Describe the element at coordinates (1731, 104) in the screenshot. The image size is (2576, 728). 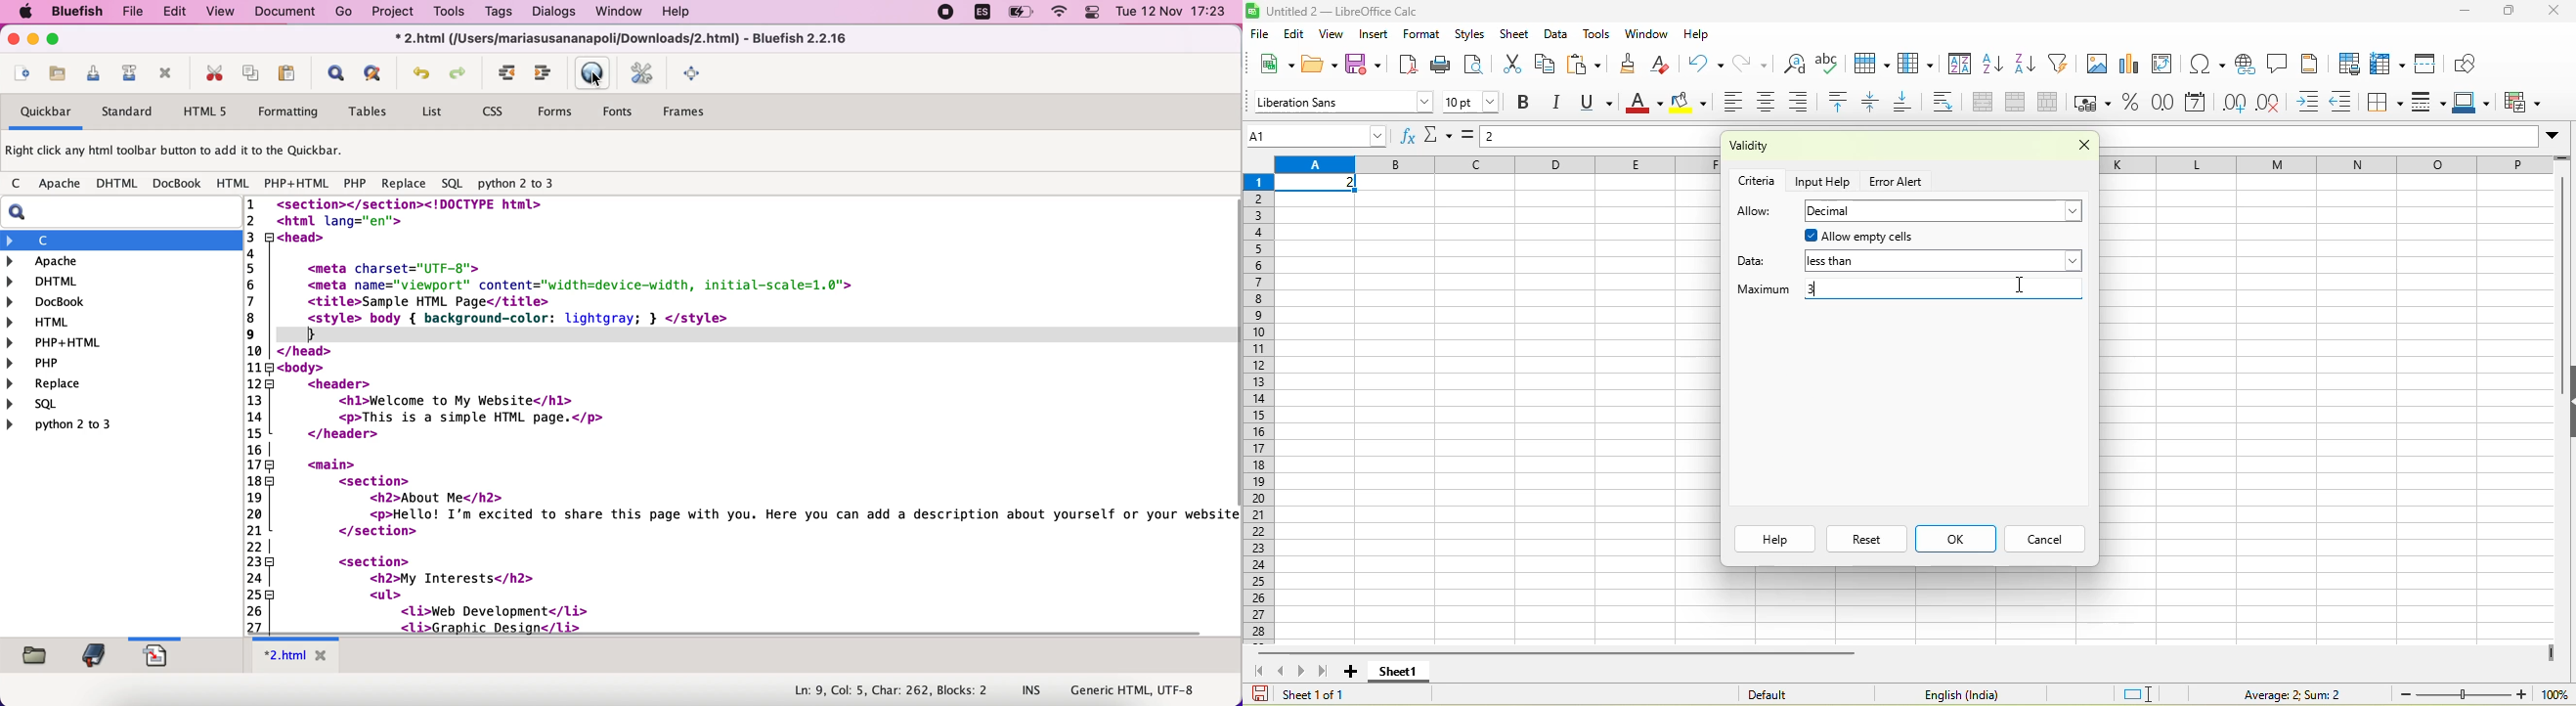
I see `align left` at that location.